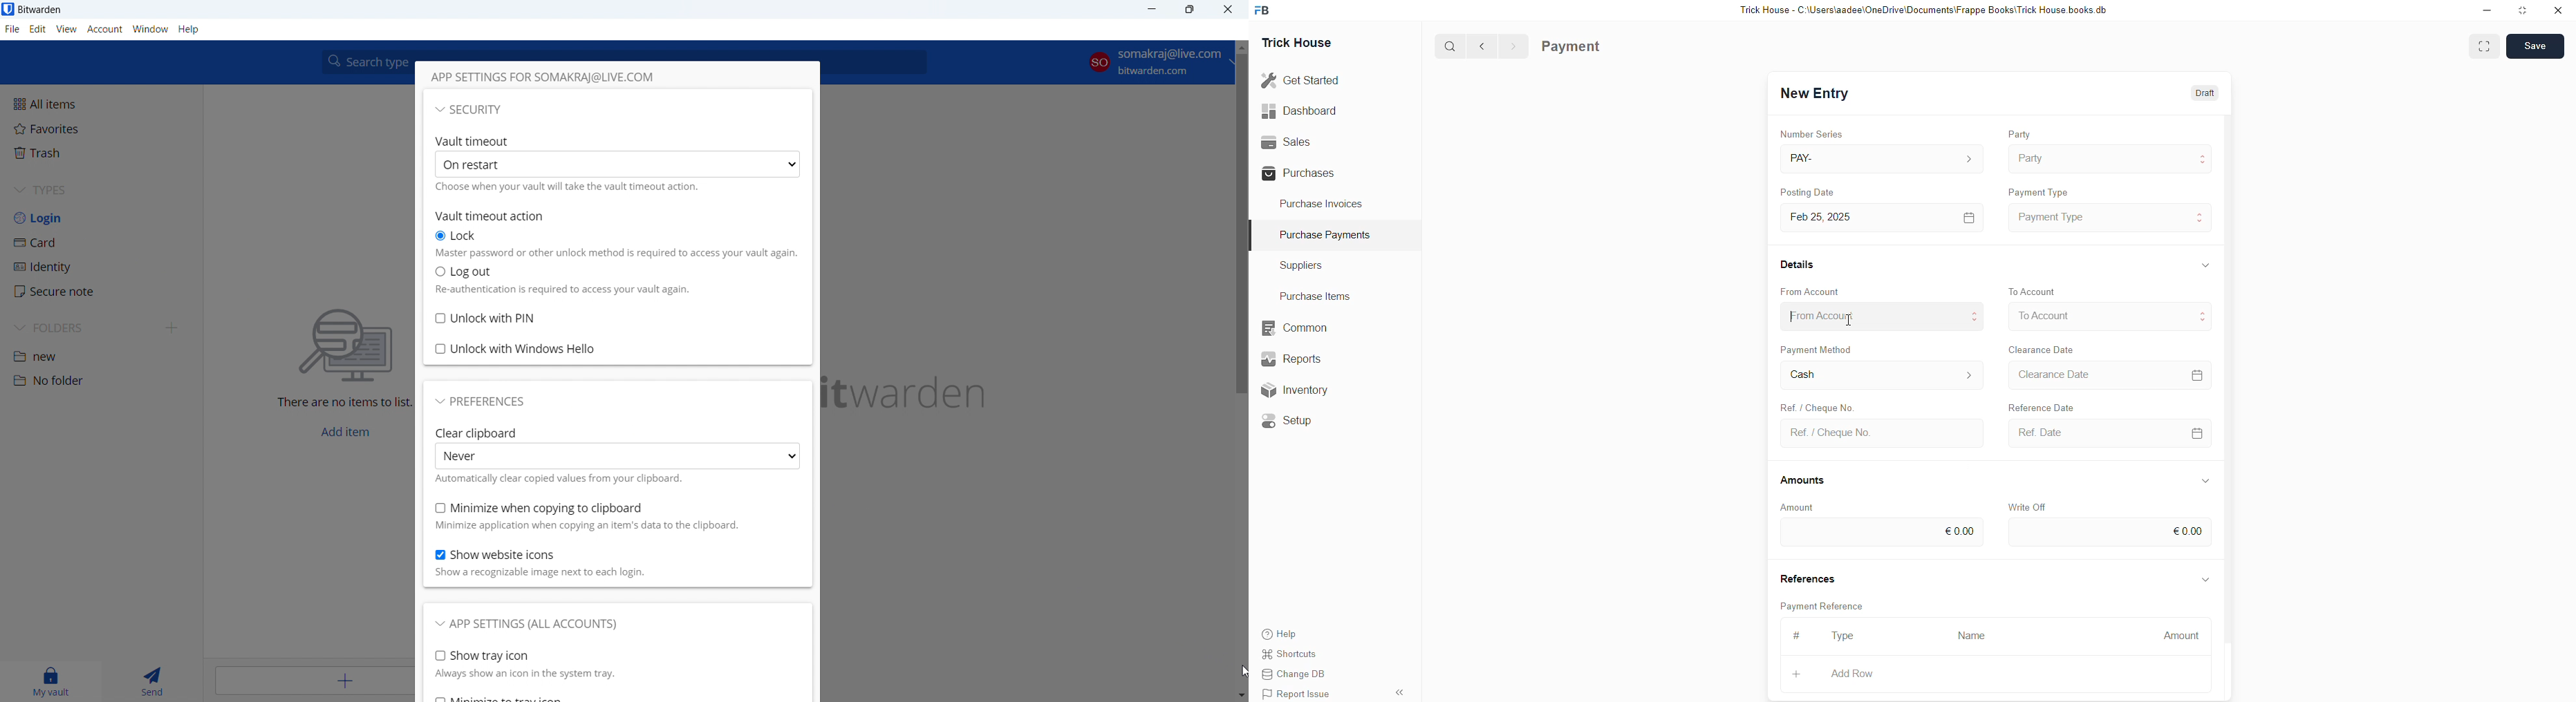  What do you see at coordinates (1296, 357) in the screenshot?
I see `Reports` at bounding box center [1296, 357].